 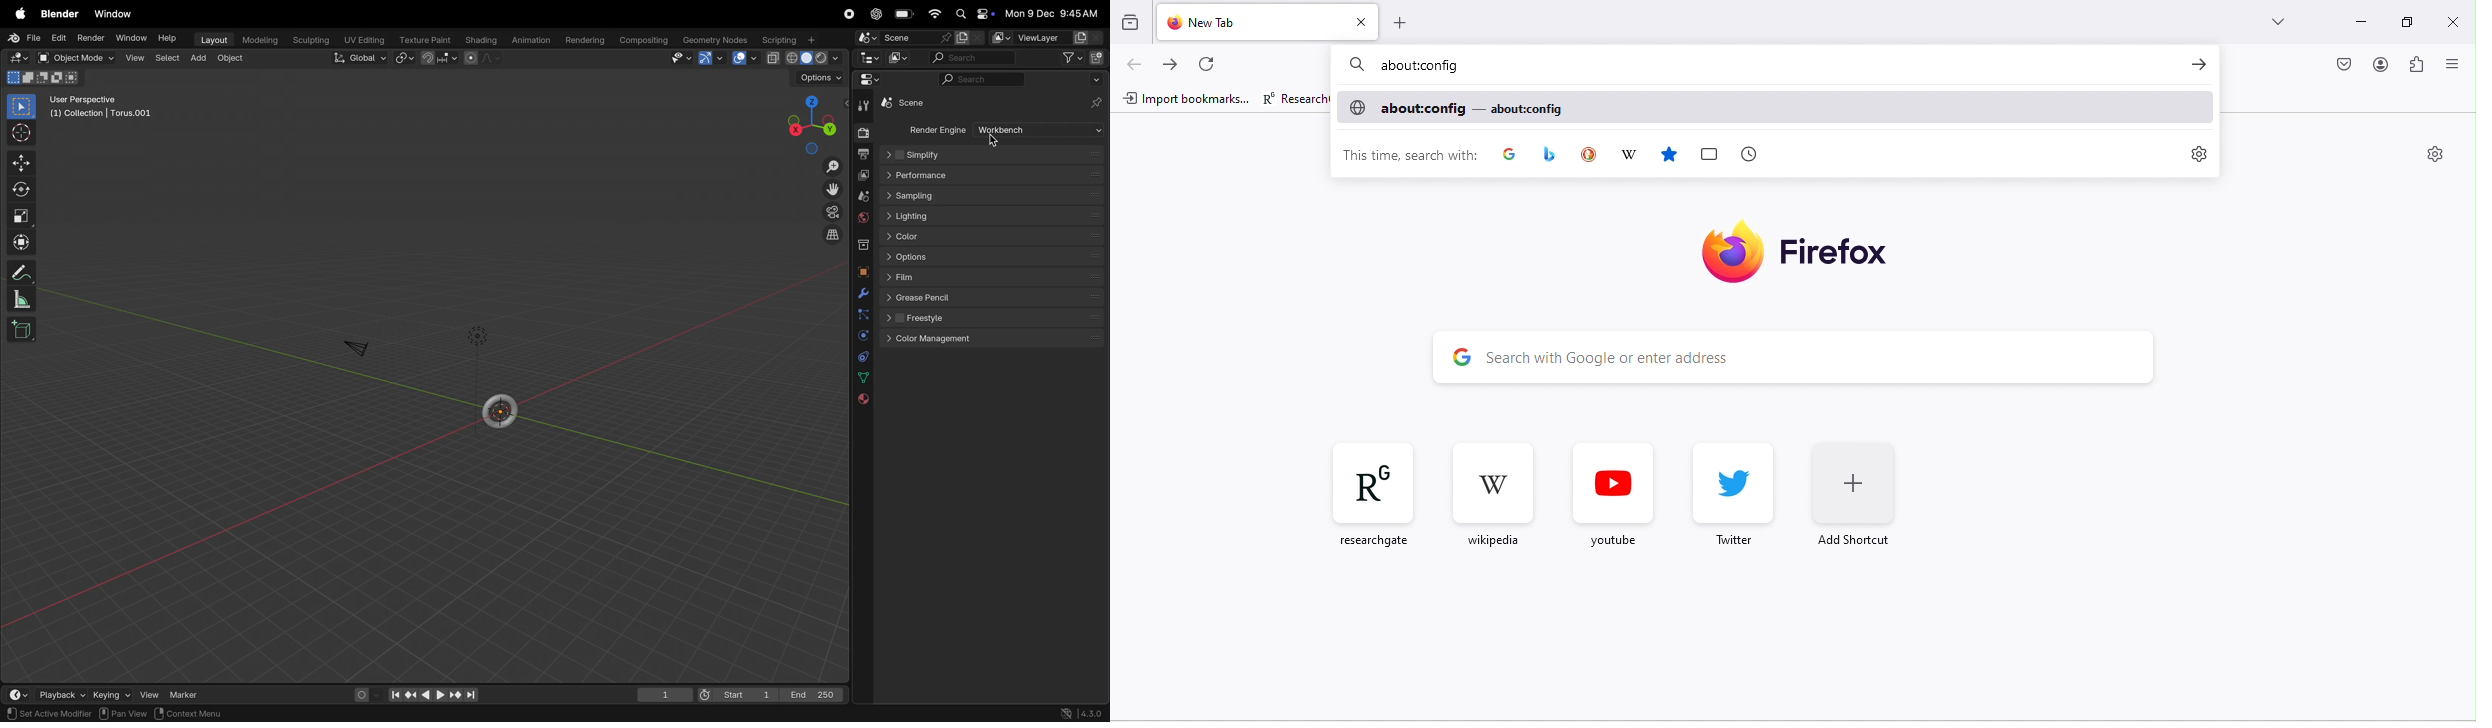 What do you see at coordinates (2355, 19) in the screenshot?
I see `minimize` at bounding box center [2355, 19].